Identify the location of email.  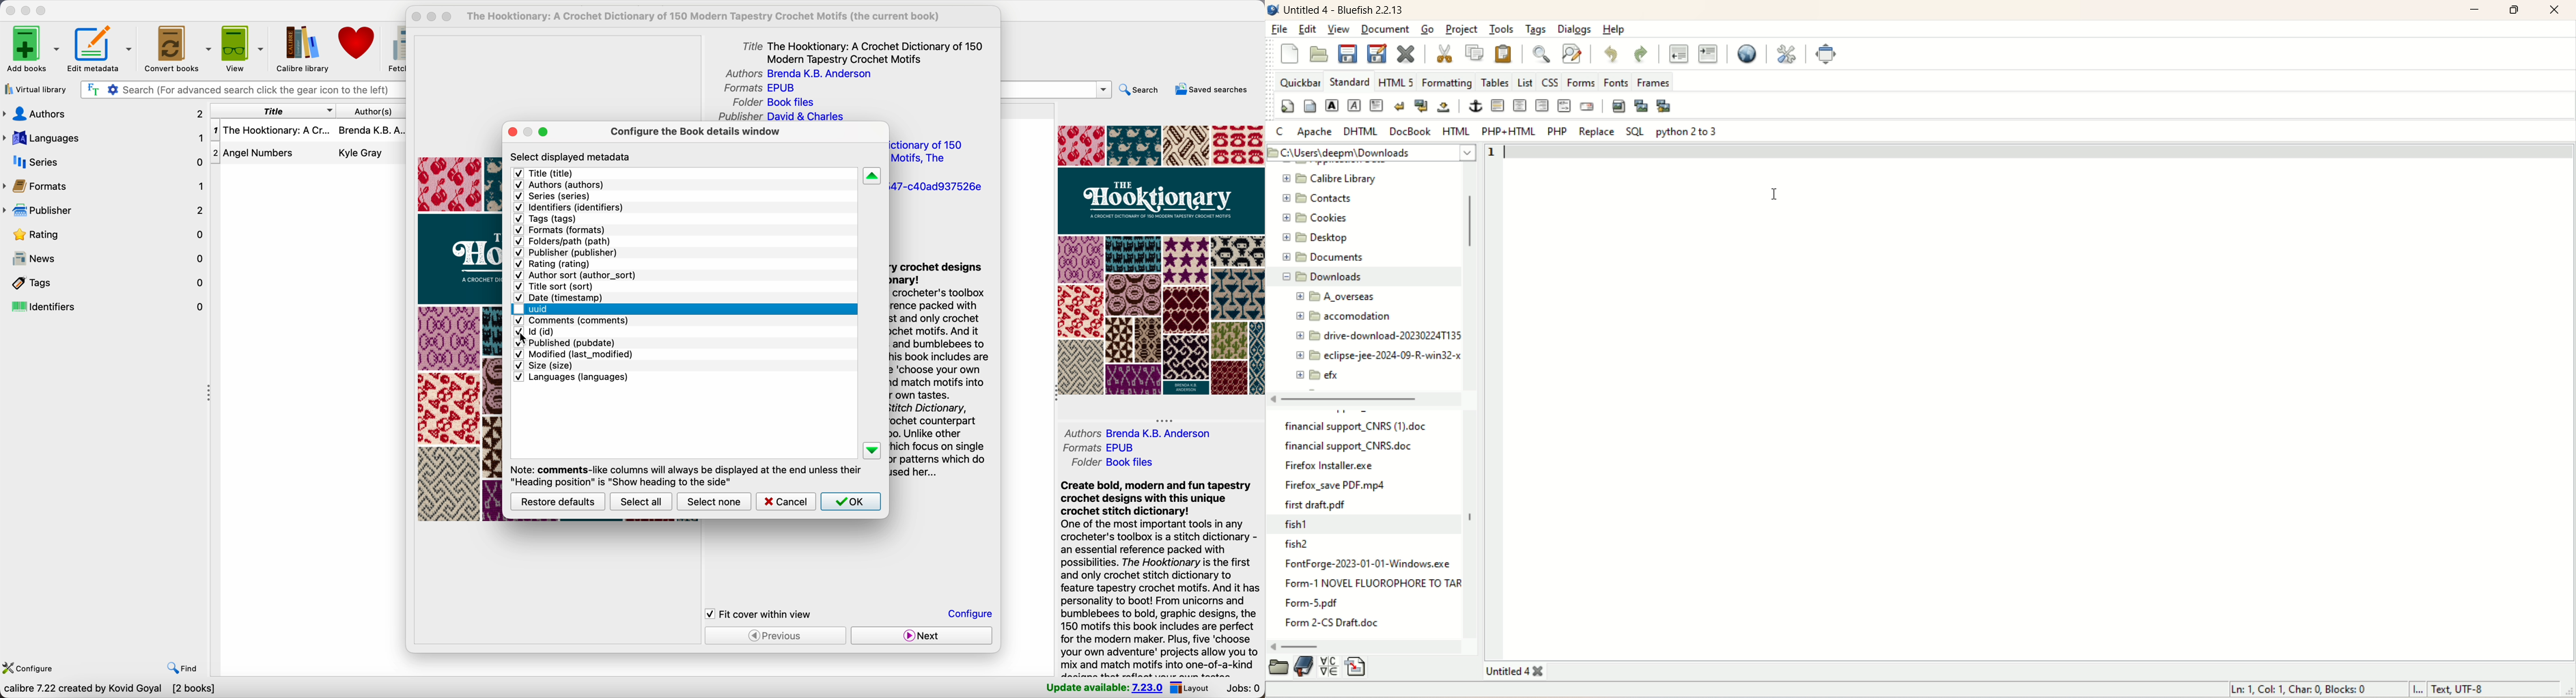
(1588, 106).